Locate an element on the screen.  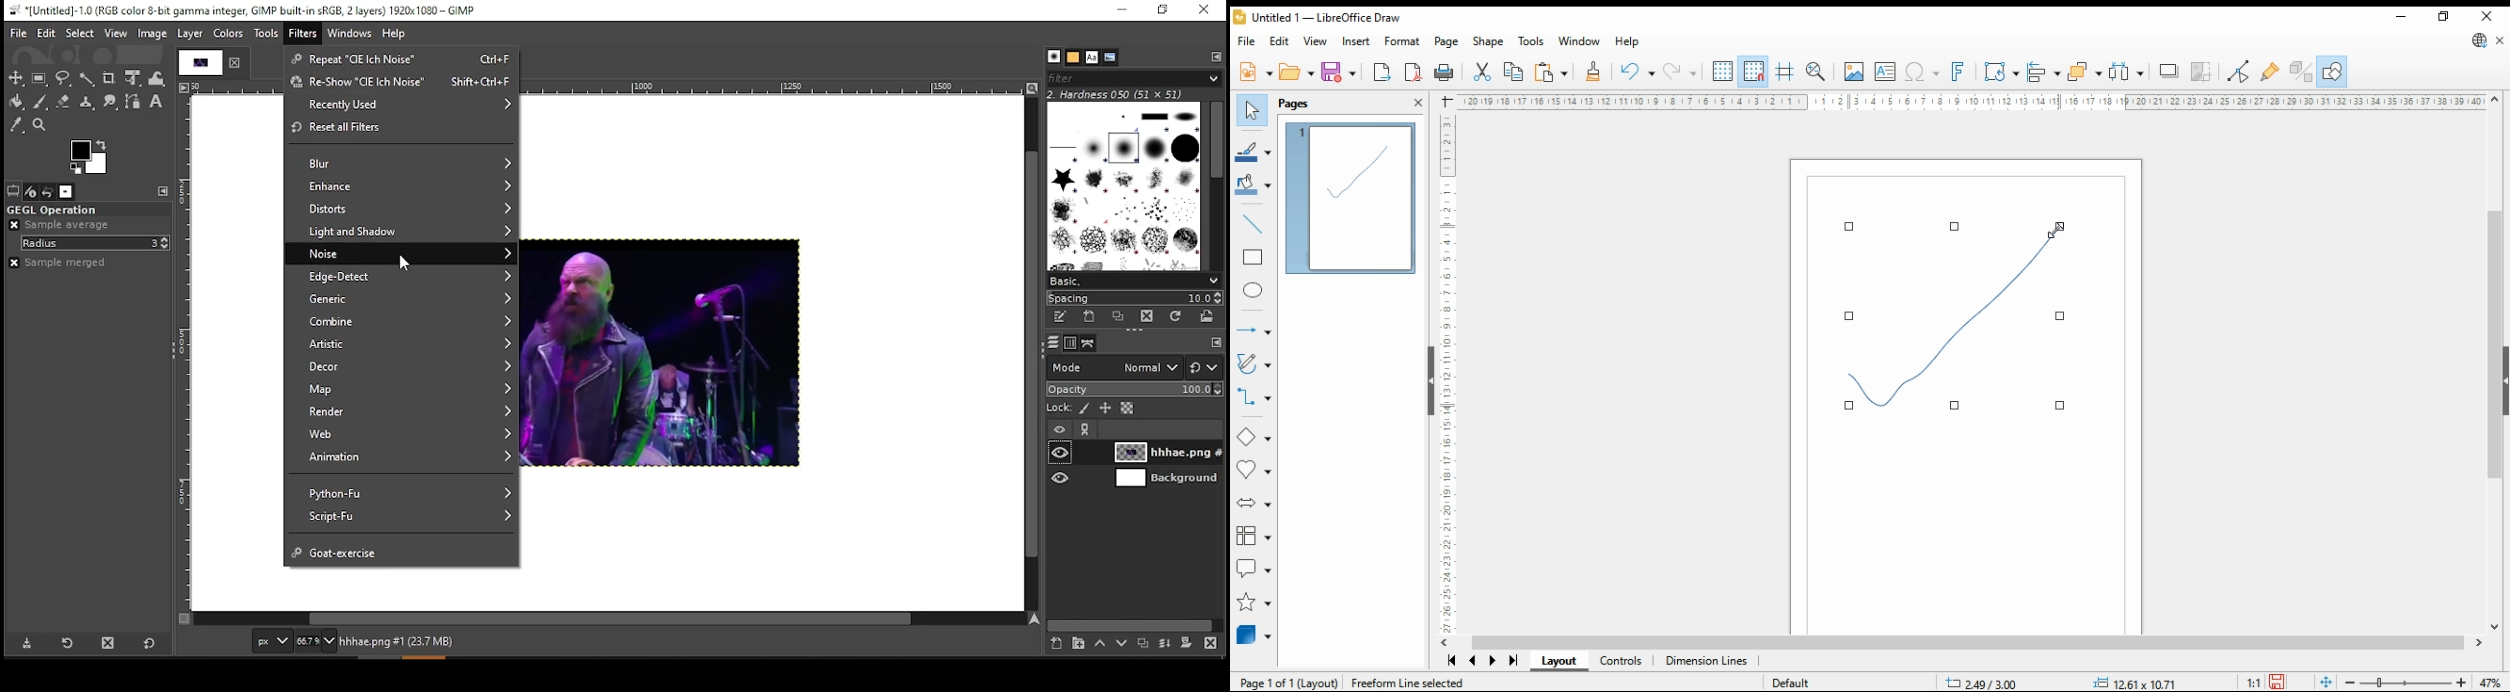
hhhae.png#1 (23.7 mb) is located at coordinates (399, 641).